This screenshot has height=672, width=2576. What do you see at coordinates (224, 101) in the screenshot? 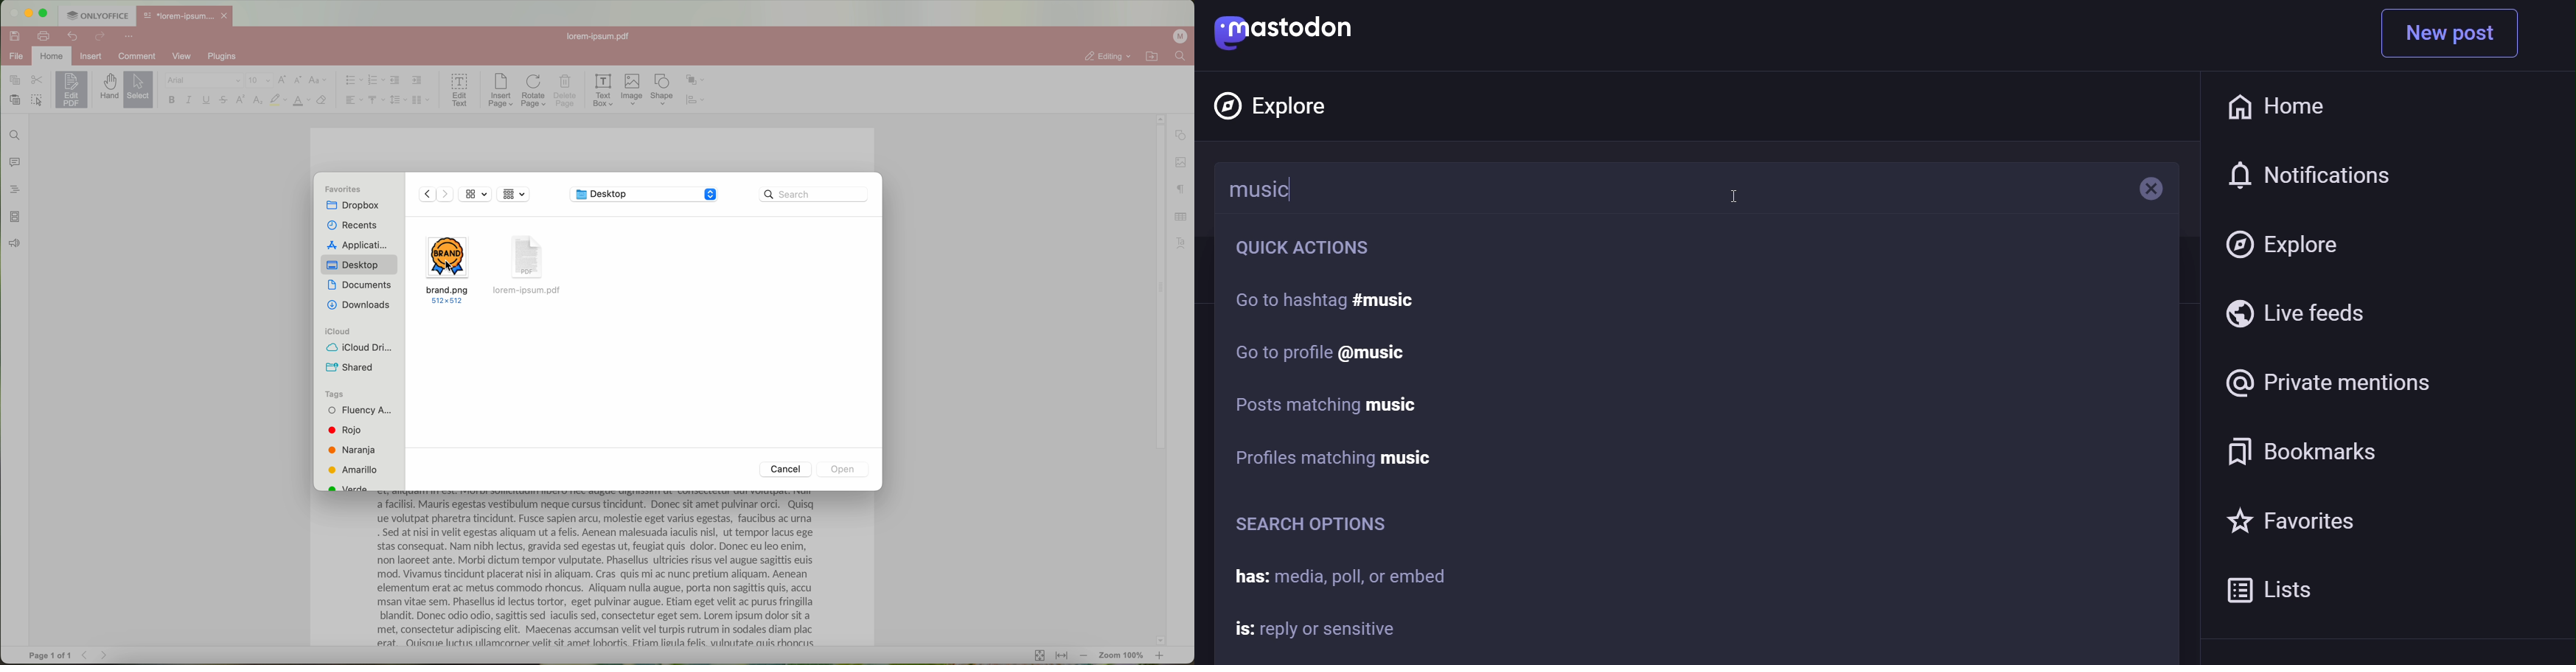
I see `strikeout` at bounding box center [224, 101].